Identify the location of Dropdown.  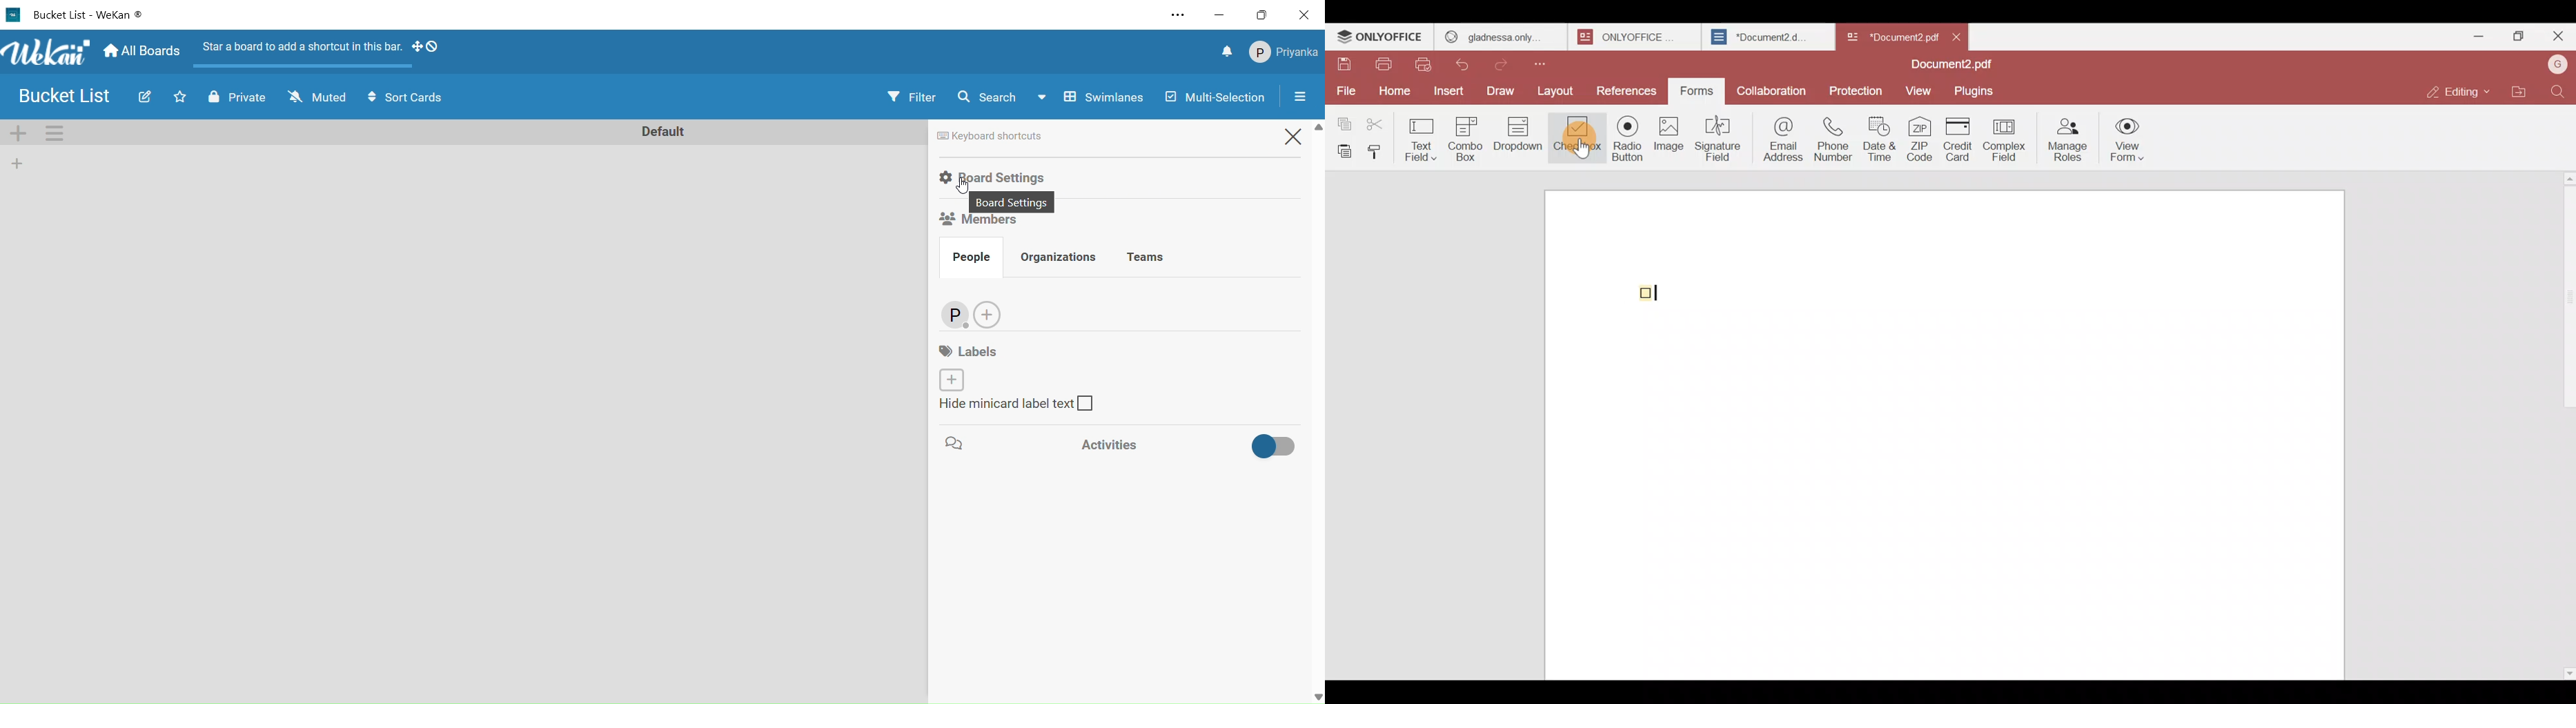
(1520, 139).